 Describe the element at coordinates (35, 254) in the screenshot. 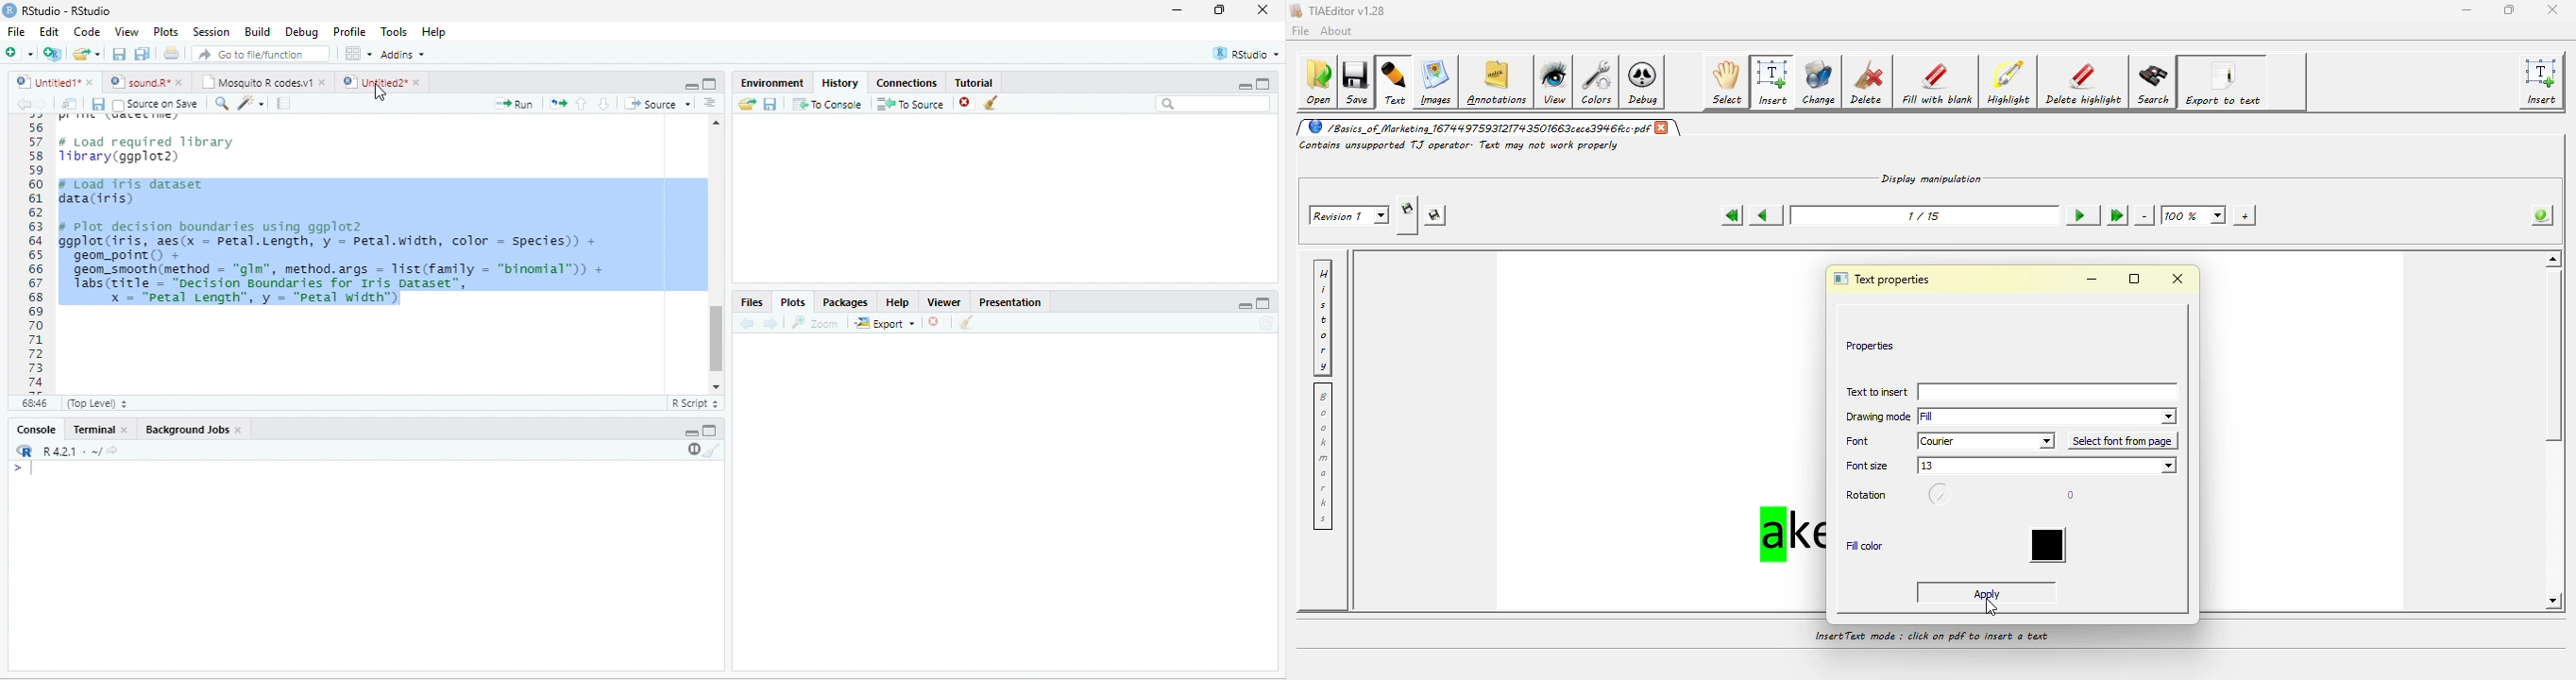

I see `Line numbering` at that location.